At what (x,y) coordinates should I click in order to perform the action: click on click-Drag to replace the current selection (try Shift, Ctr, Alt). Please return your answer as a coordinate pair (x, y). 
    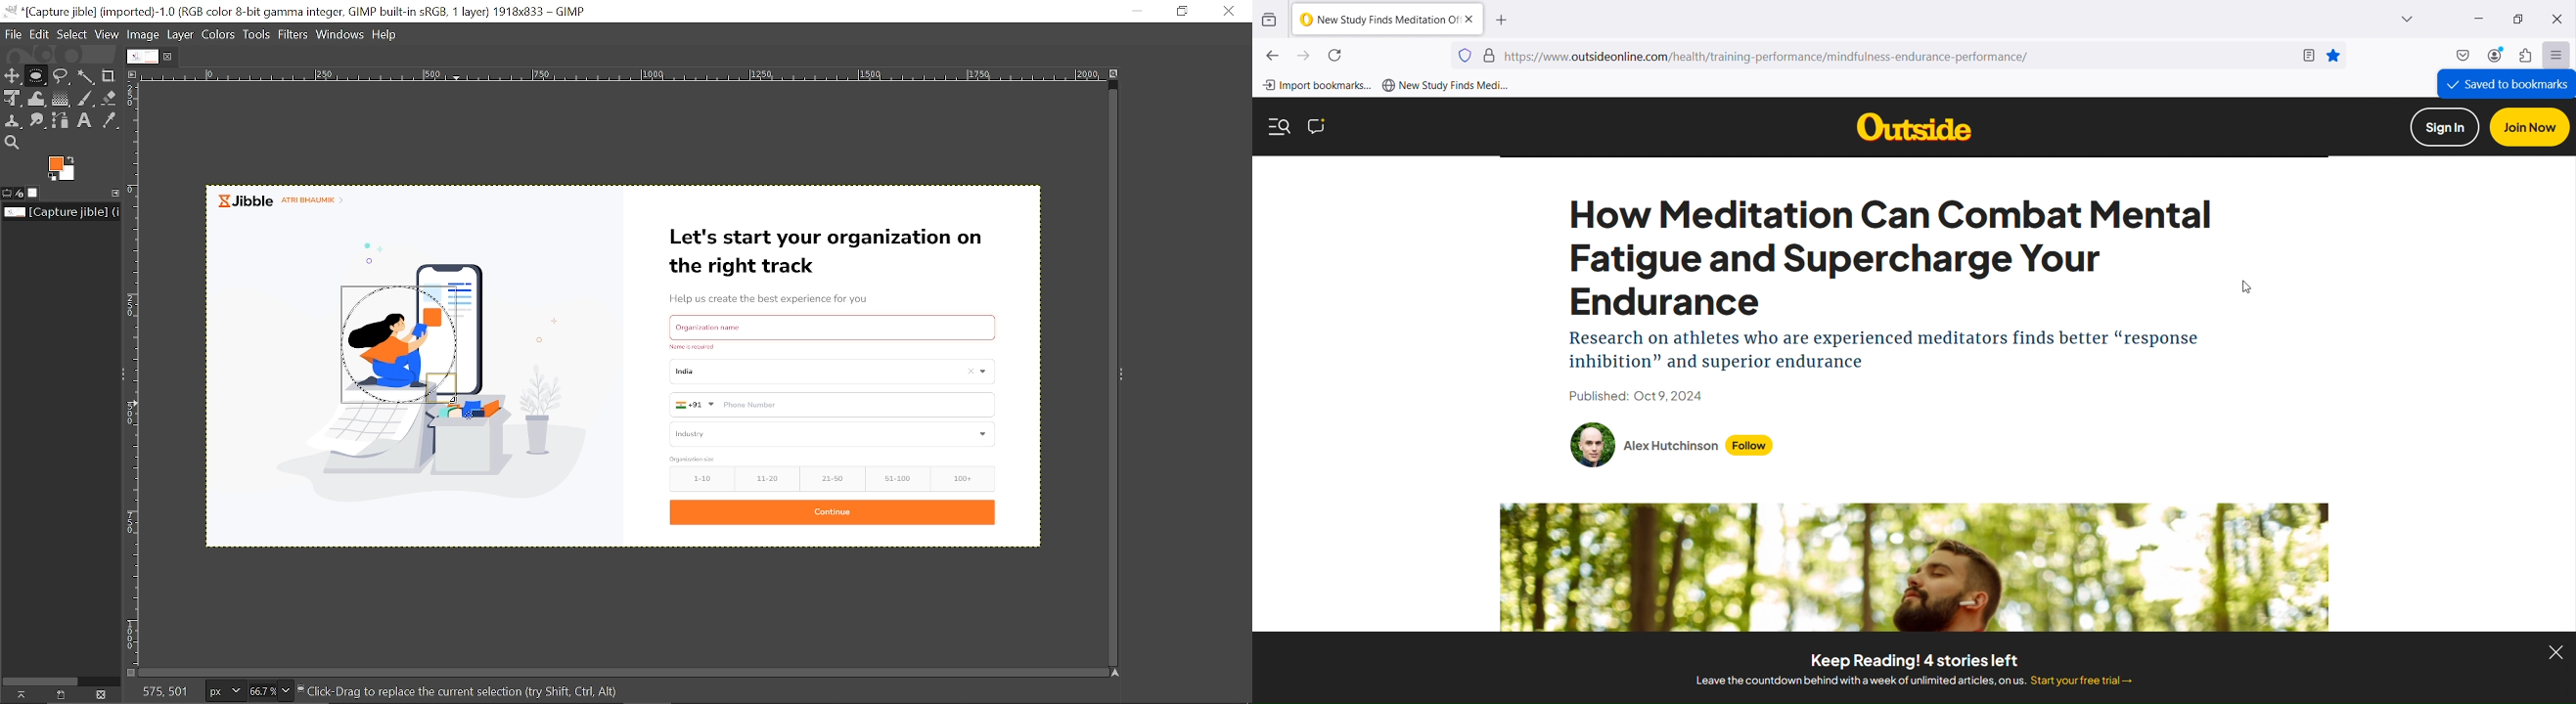
    Looking at the image, I should click on (461, 690).